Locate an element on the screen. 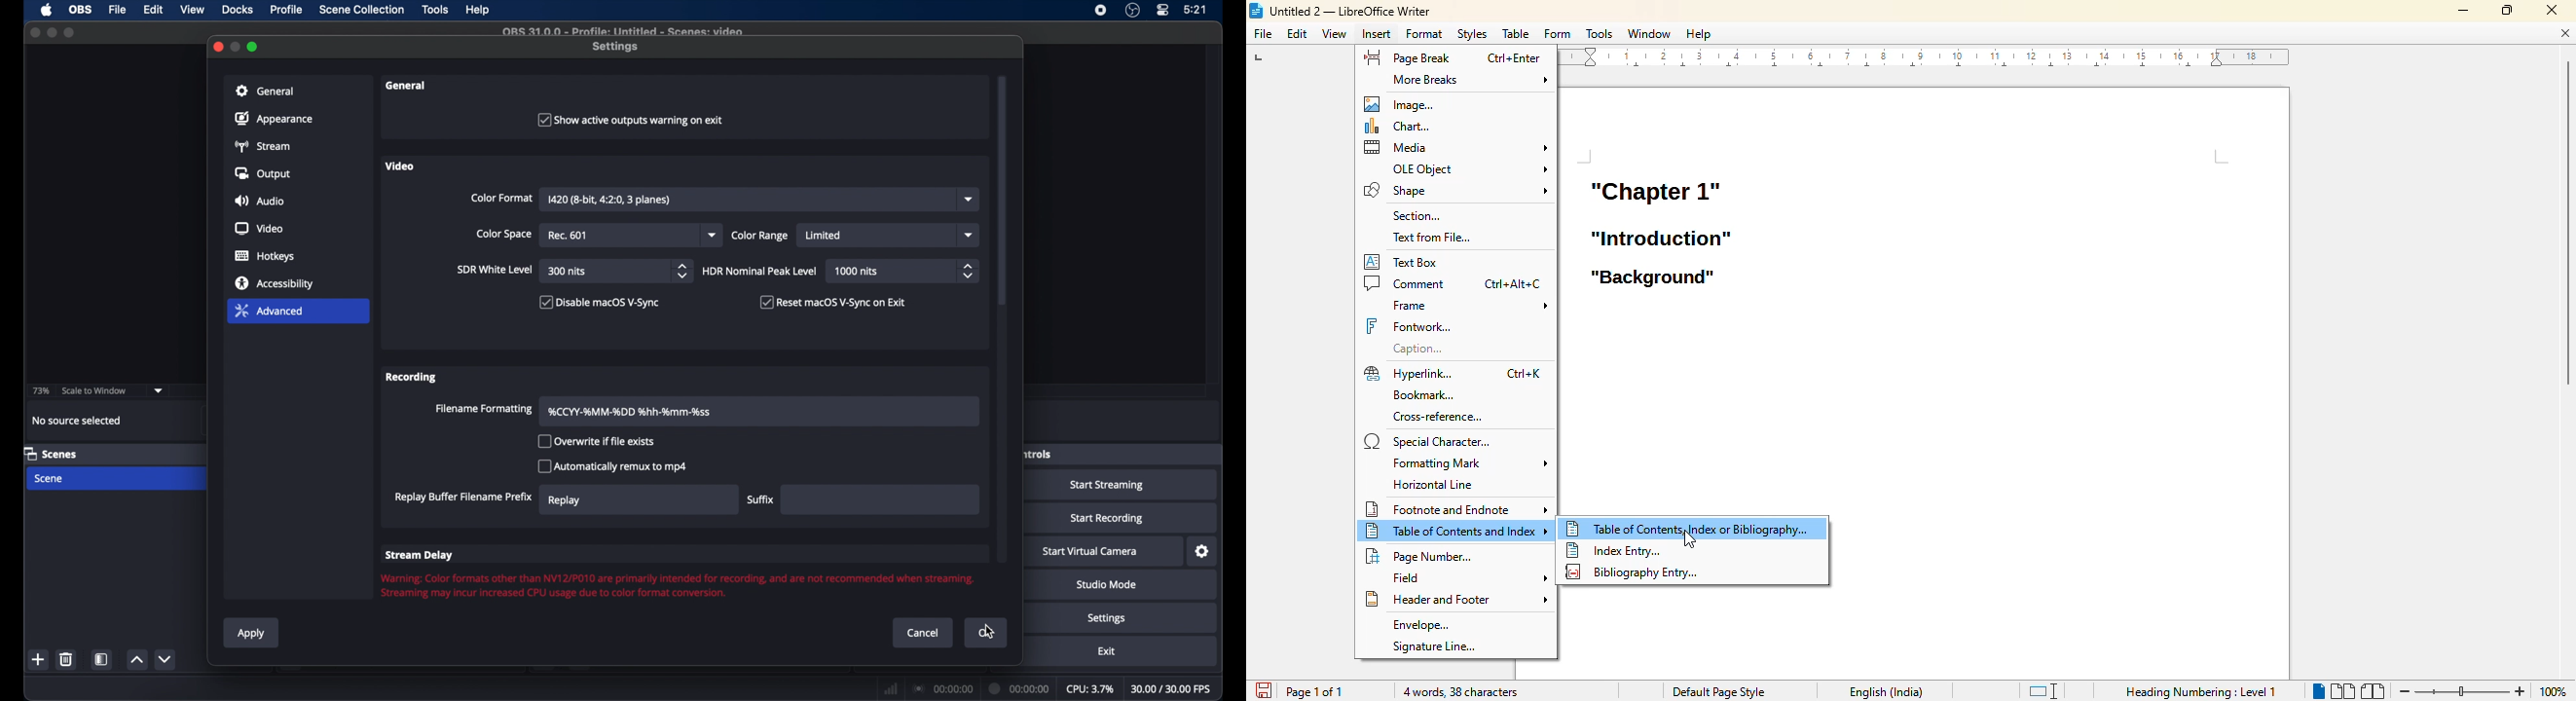 This screenshot has width=2576, height=728. maximize is located at coordinates (254, 47).